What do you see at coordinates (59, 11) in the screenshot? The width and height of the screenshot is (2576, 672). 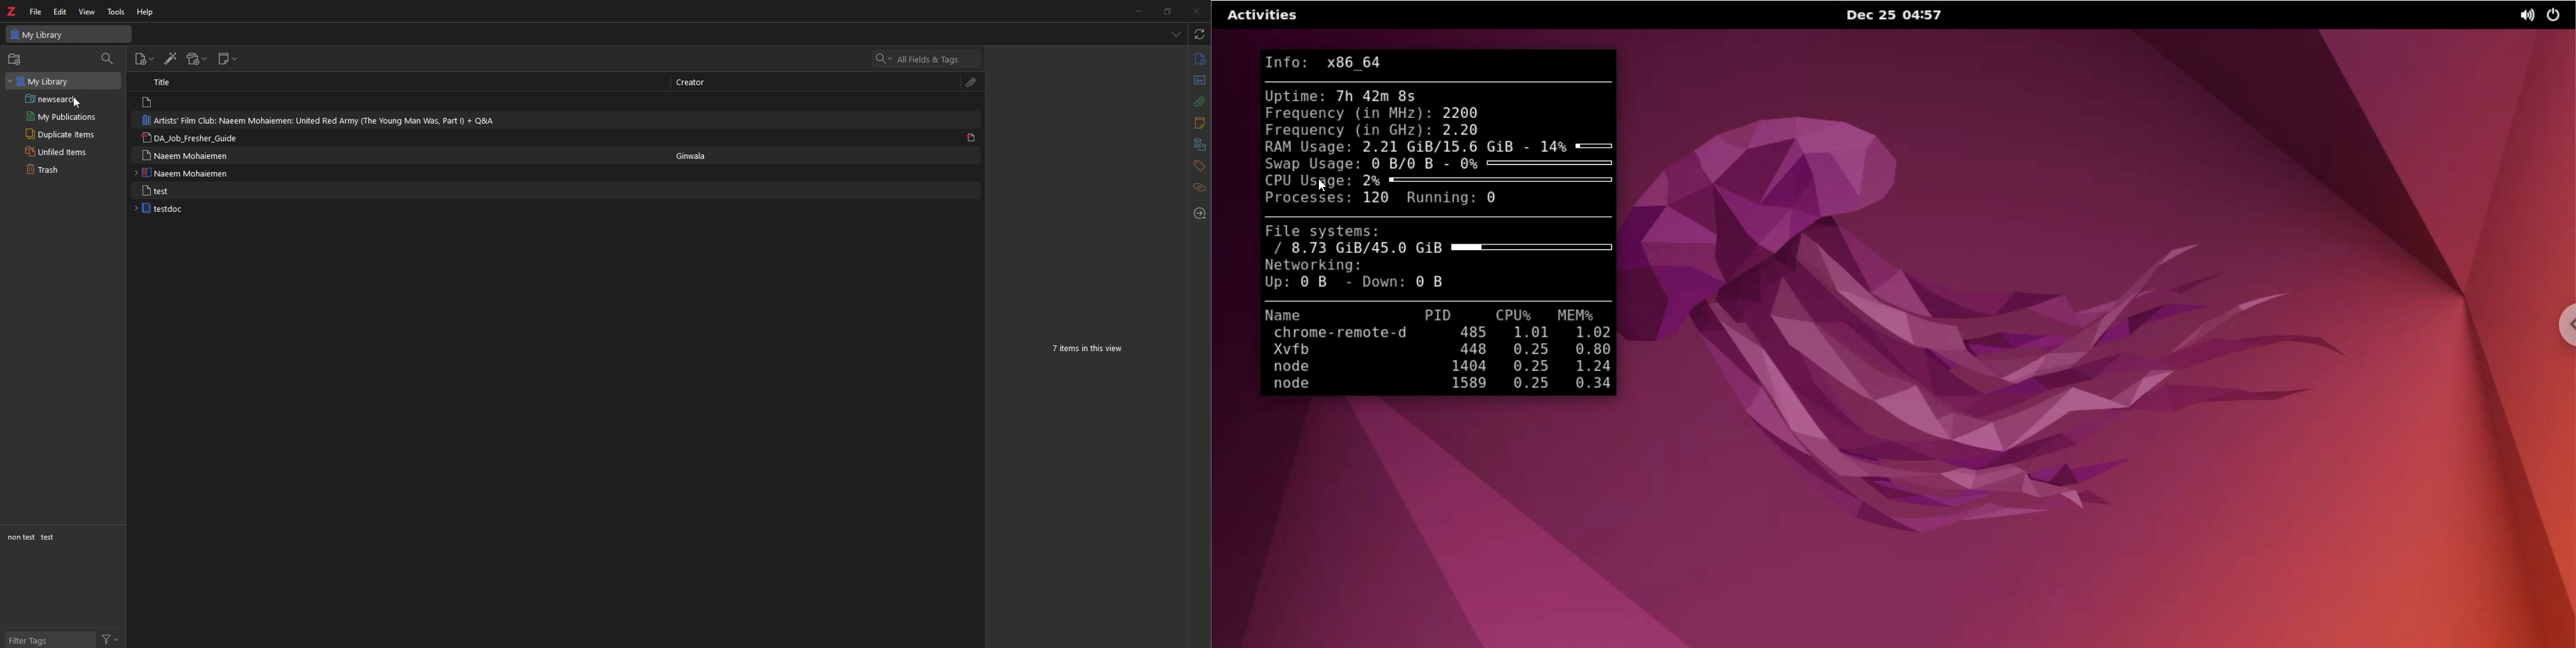 I see `Edit` at bounding box center [59, 11].